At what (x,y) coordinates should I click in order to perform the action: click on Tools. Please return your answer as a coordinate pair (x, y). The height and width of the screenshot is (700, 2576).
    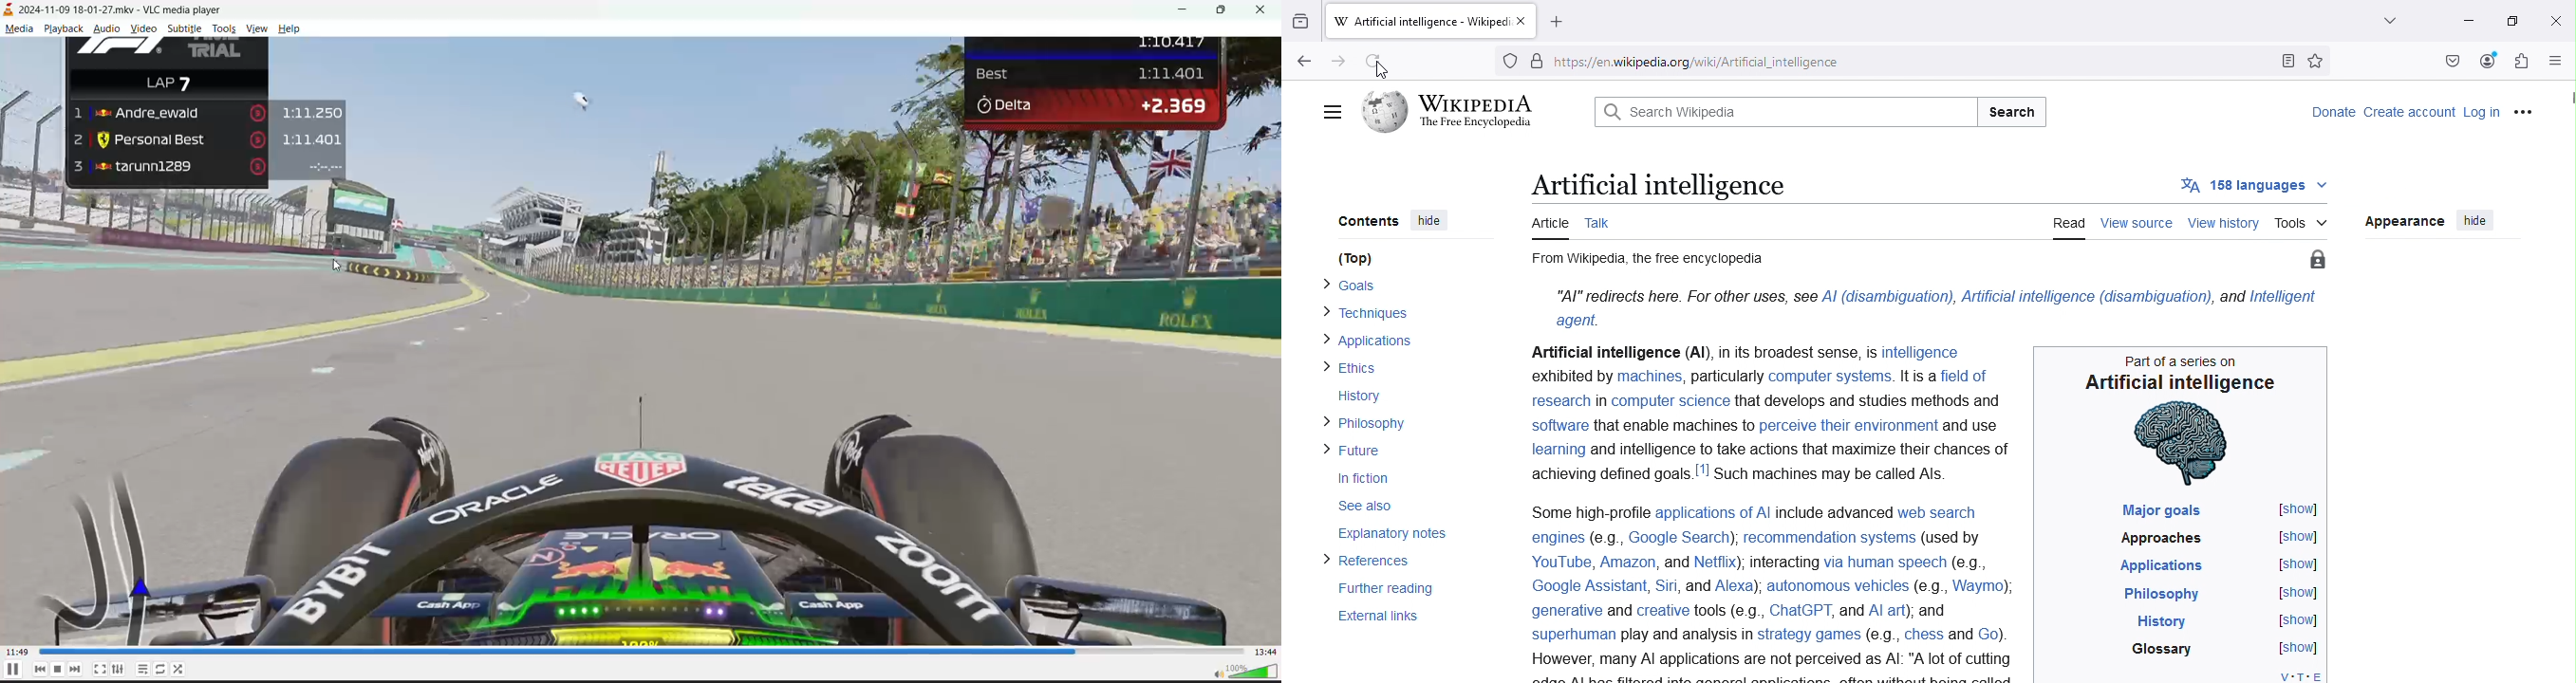
    Looking at the image, I should click on (2304, 223).